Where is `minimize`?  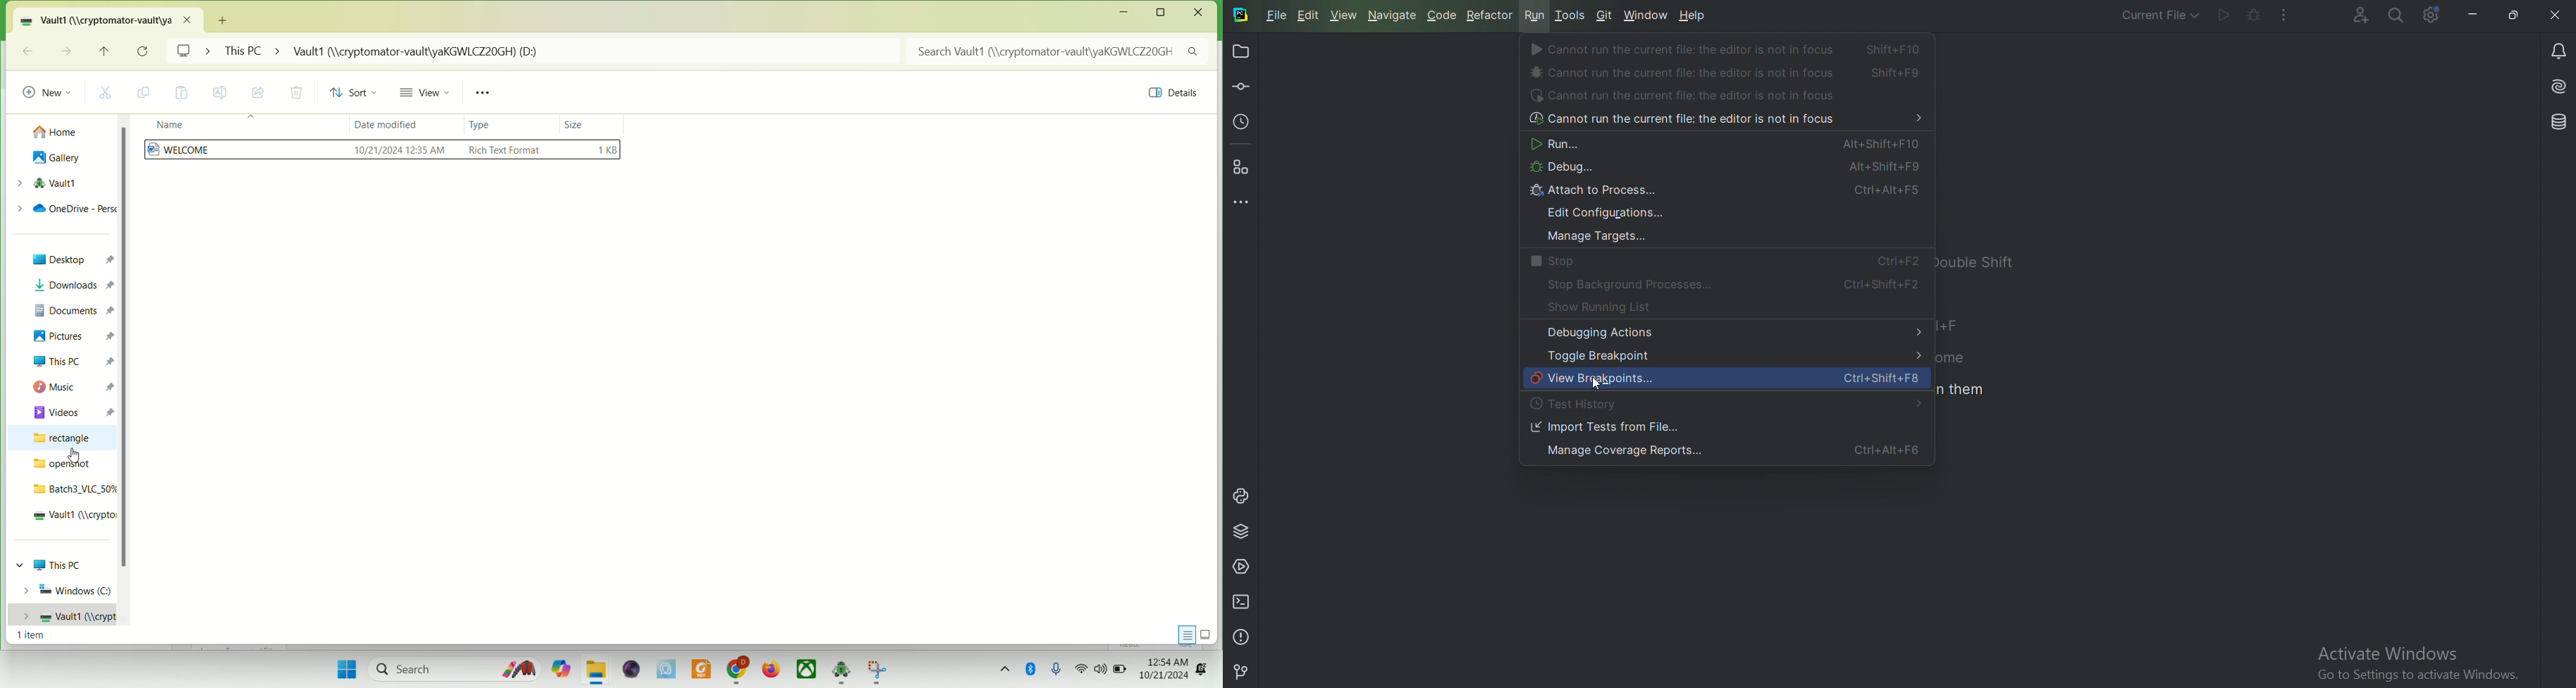 minimize is located at coordinates (1124, 13).